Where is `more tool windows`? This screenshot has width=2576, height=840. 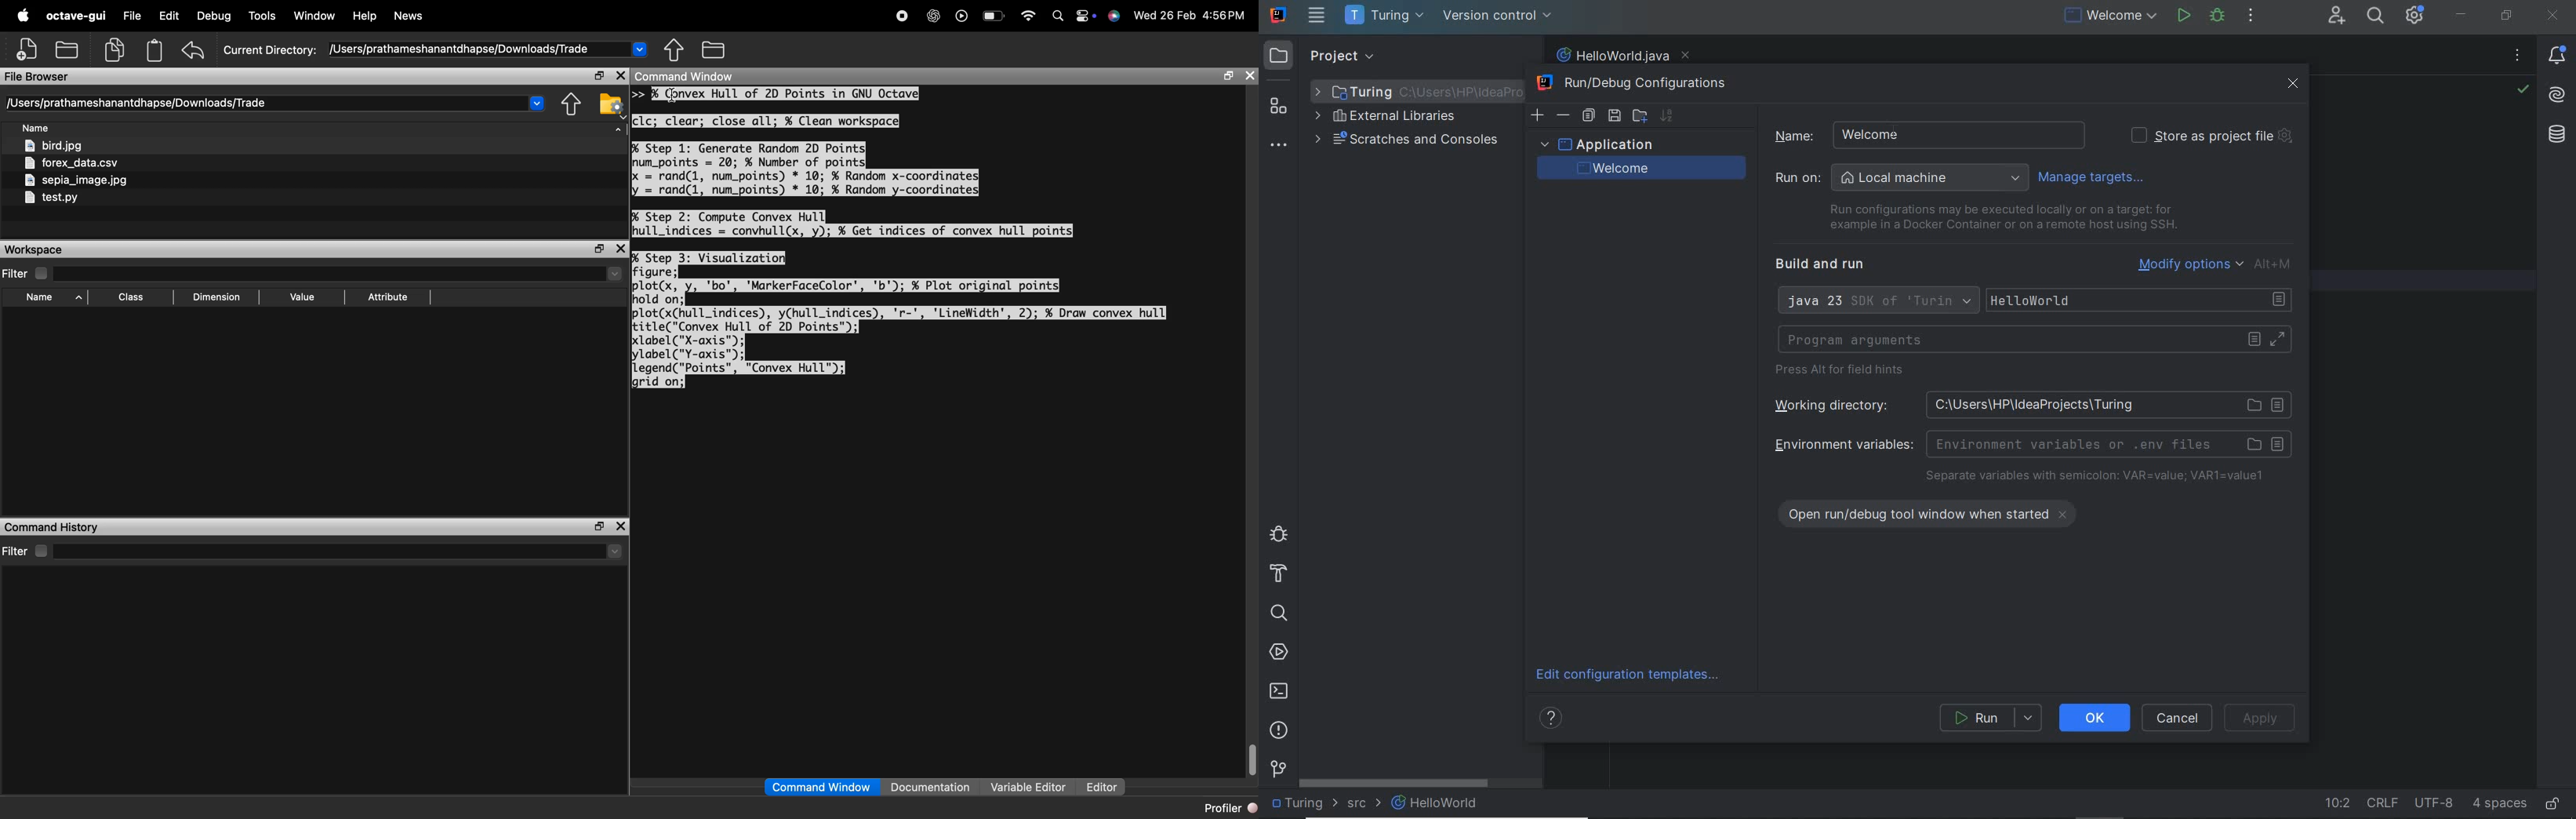 more tool windows is located at coordinates (1277, 147).